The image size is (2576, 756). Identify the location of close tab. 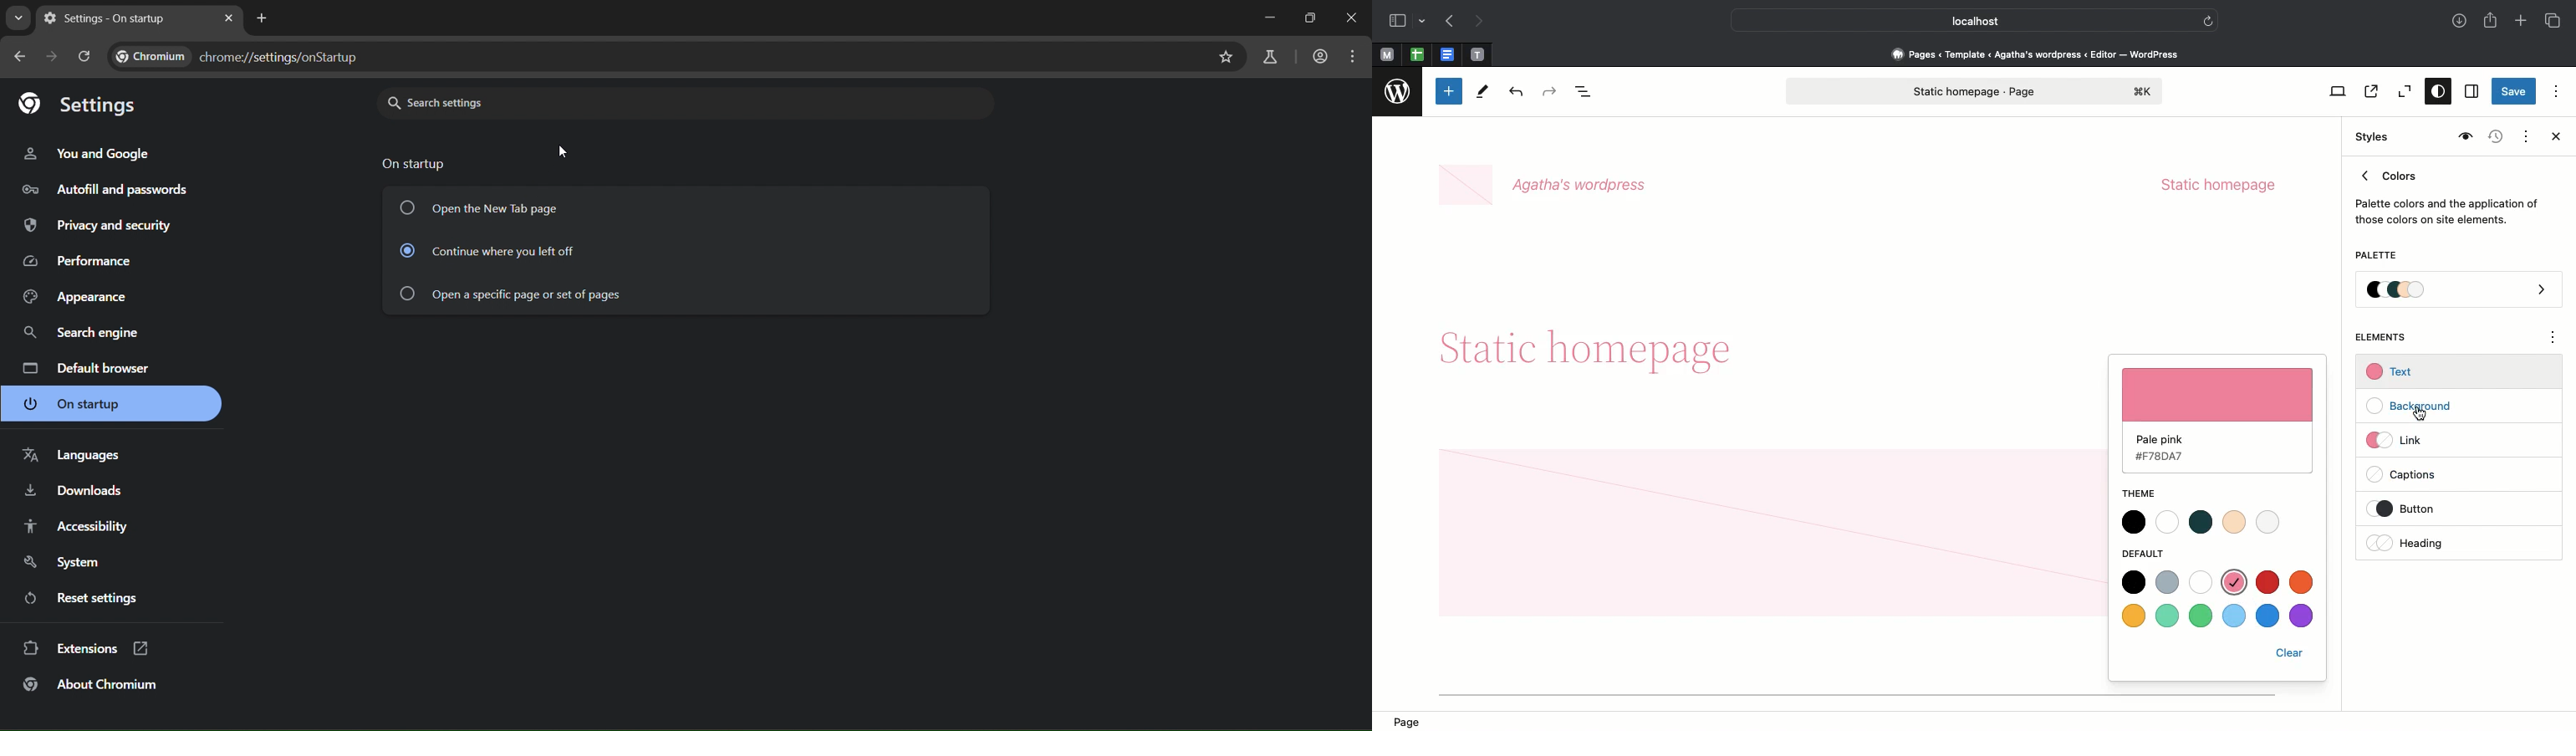
(230, 19).